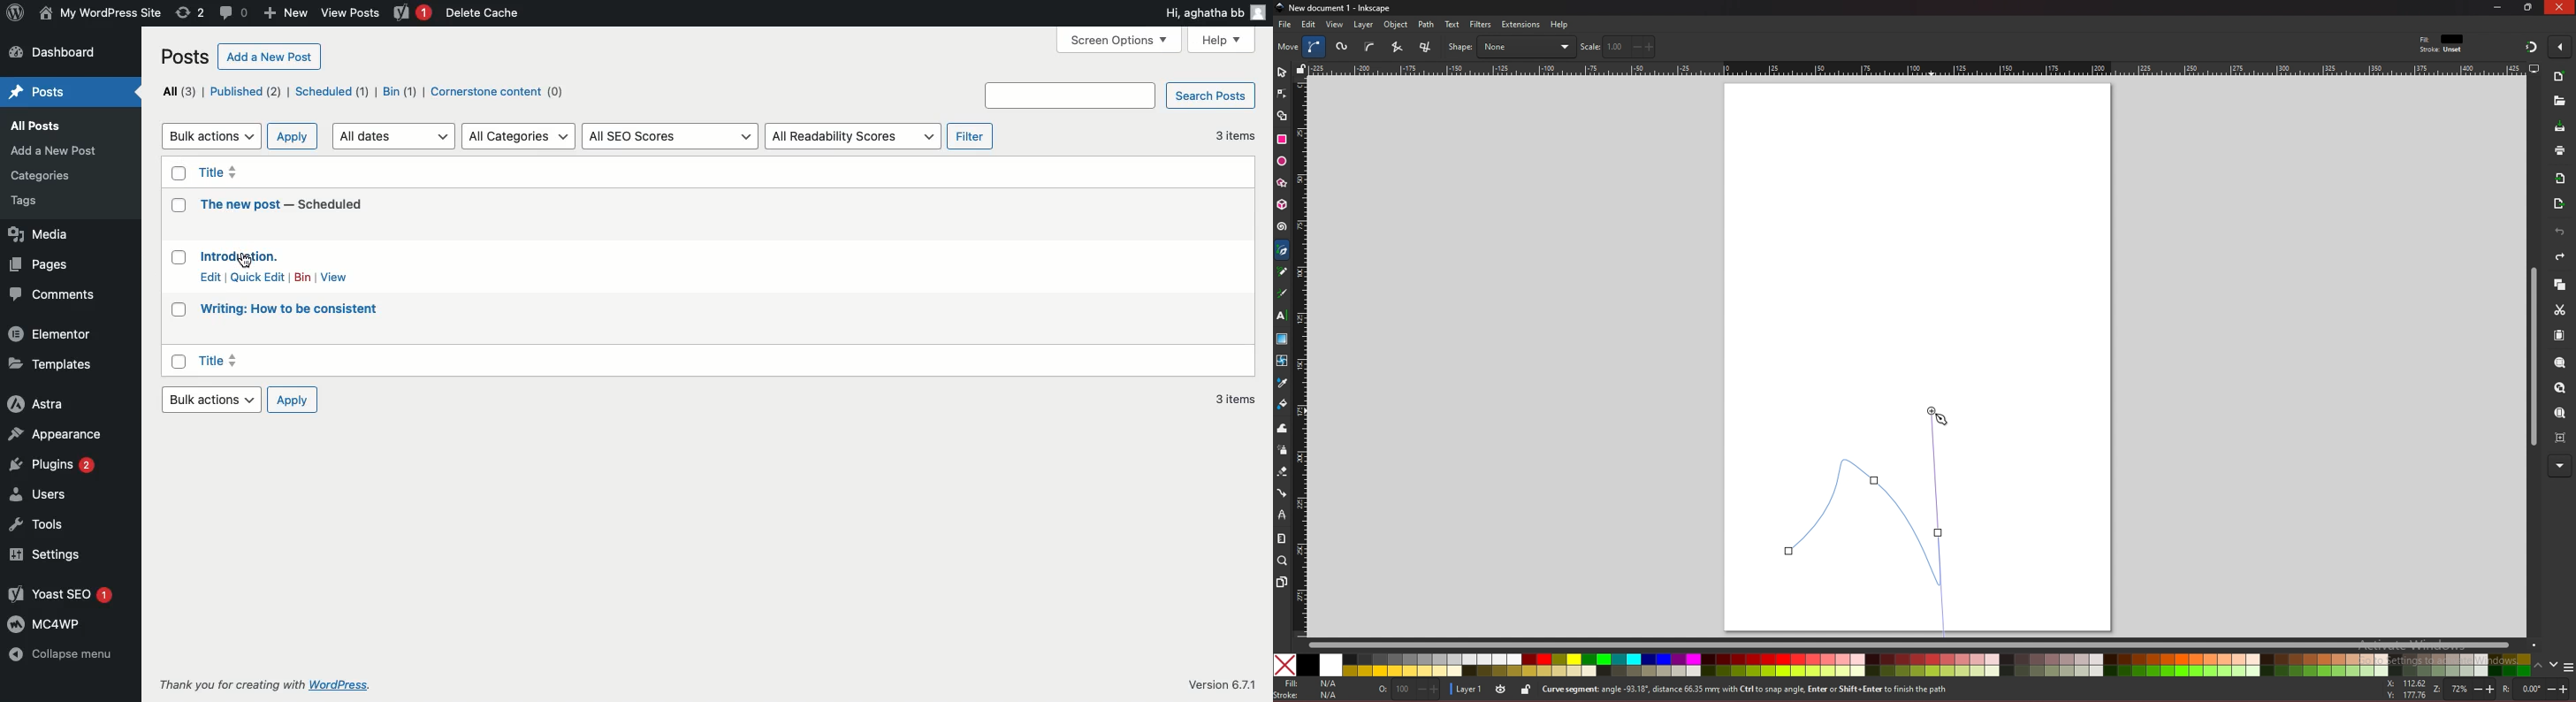 The height and width of the screenshot is (728, 2576). Describe the element at coordinates (2532, 46) in the screenshot. I see `snapping` at that location.